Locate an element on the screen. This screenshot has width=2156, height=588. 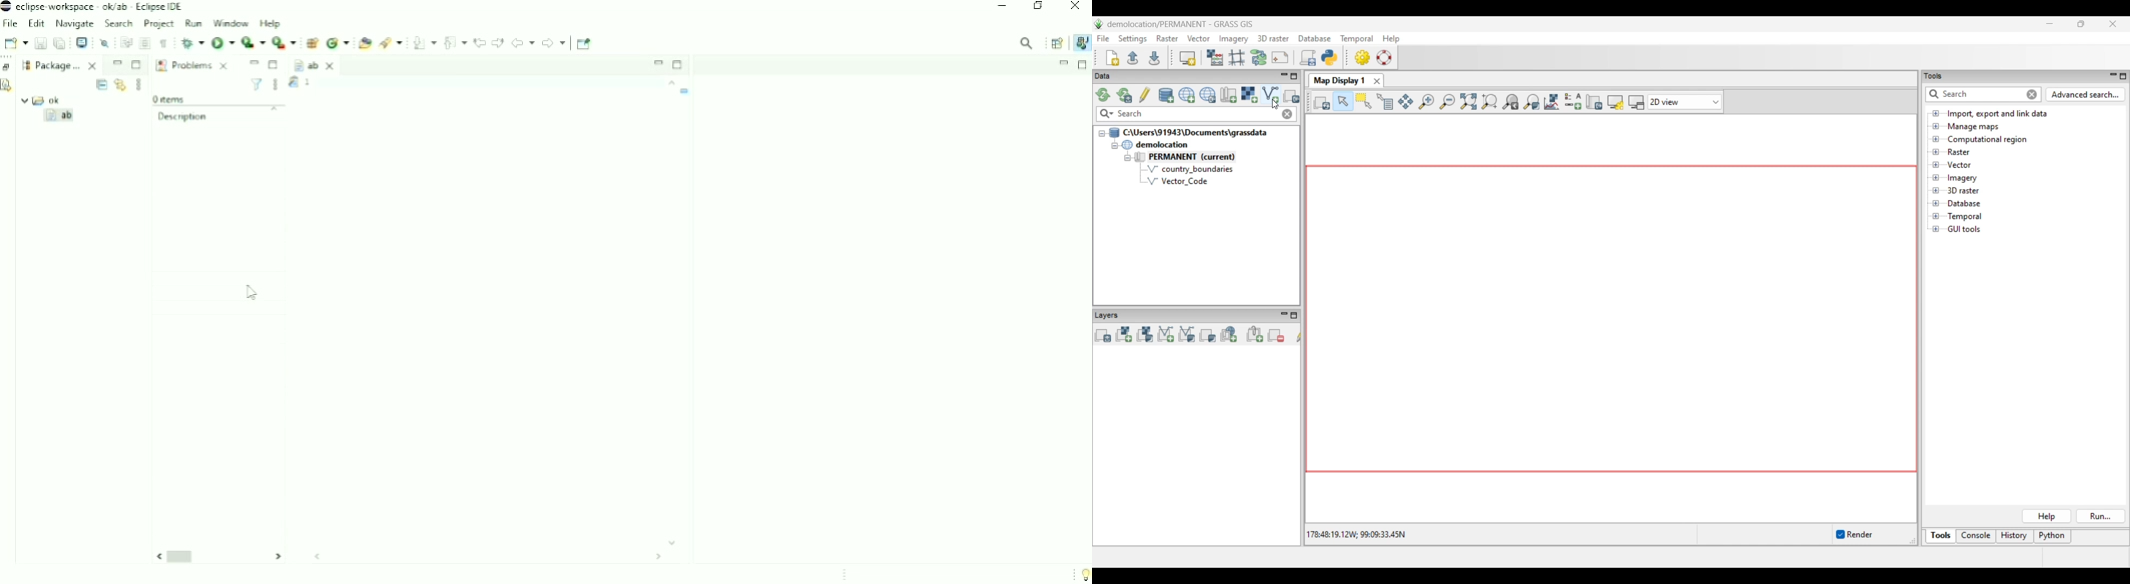
Maximize is located at coordinates (275, 65).